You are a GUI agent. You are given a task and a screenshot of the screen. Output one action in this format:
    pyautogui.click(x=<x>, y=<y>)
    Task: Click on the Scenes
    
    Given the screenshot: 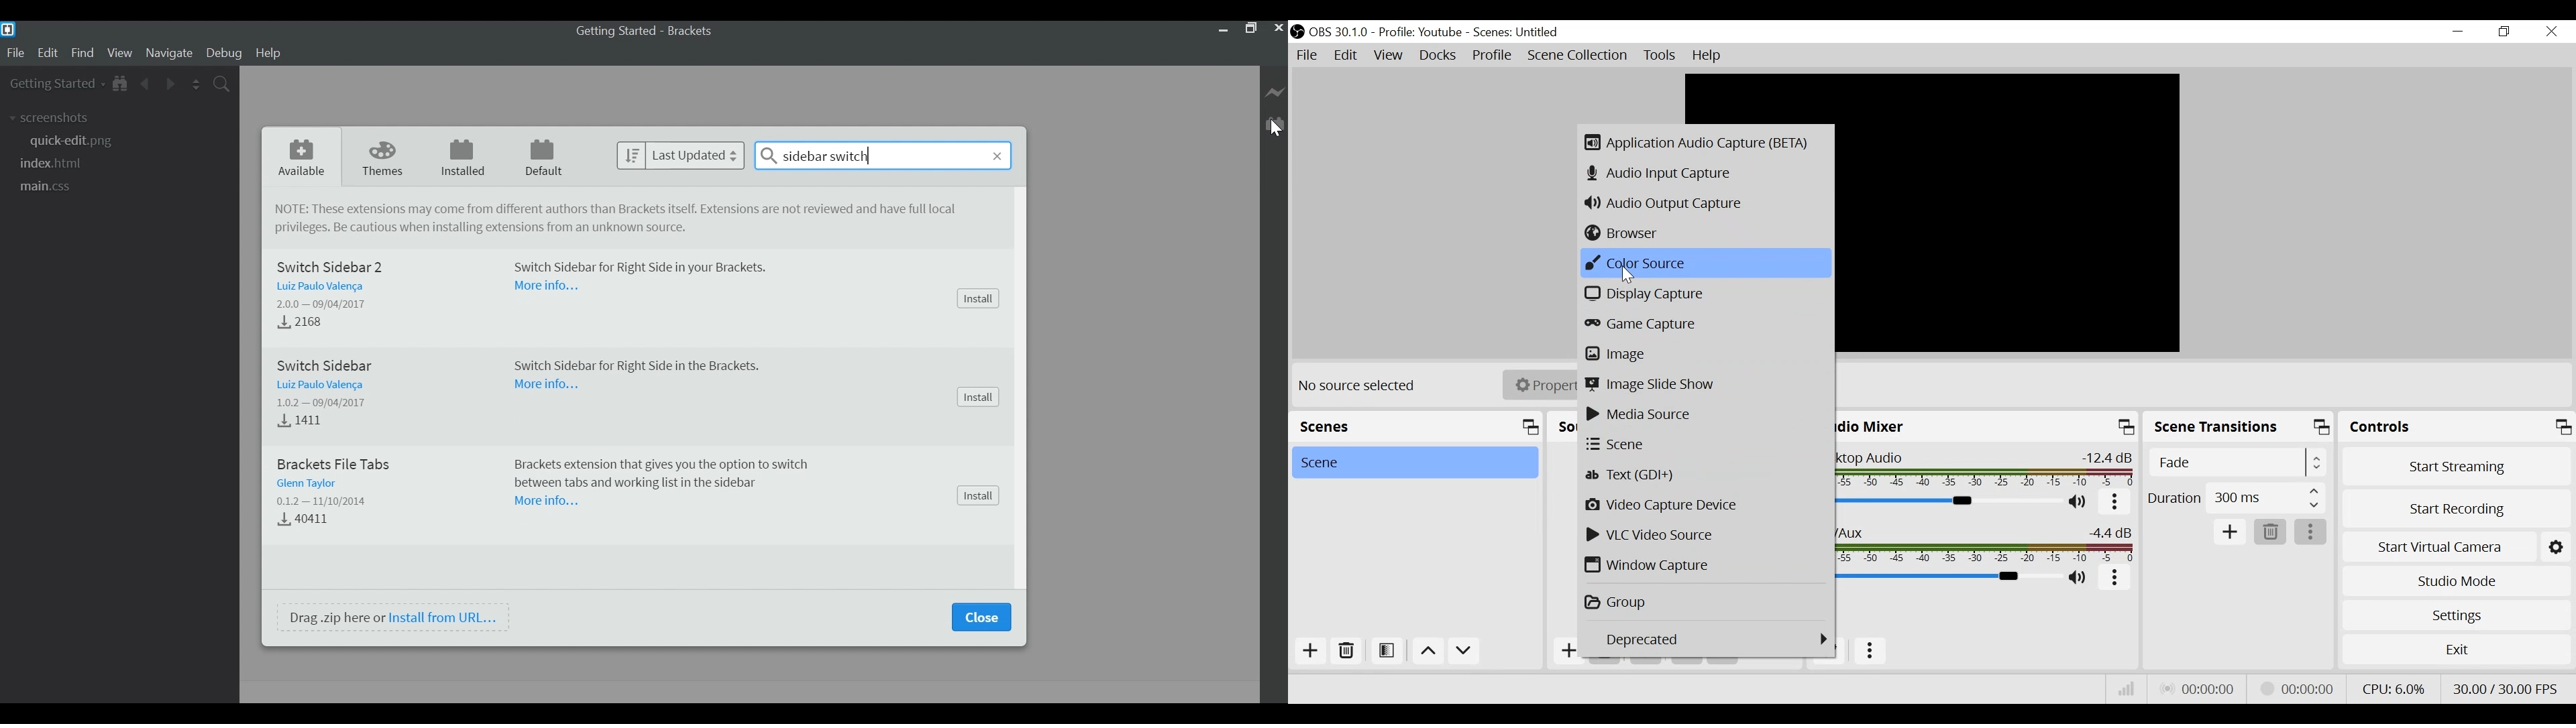 What is the action you would take?
    pyautogui.click(x=1415, y=427)
    